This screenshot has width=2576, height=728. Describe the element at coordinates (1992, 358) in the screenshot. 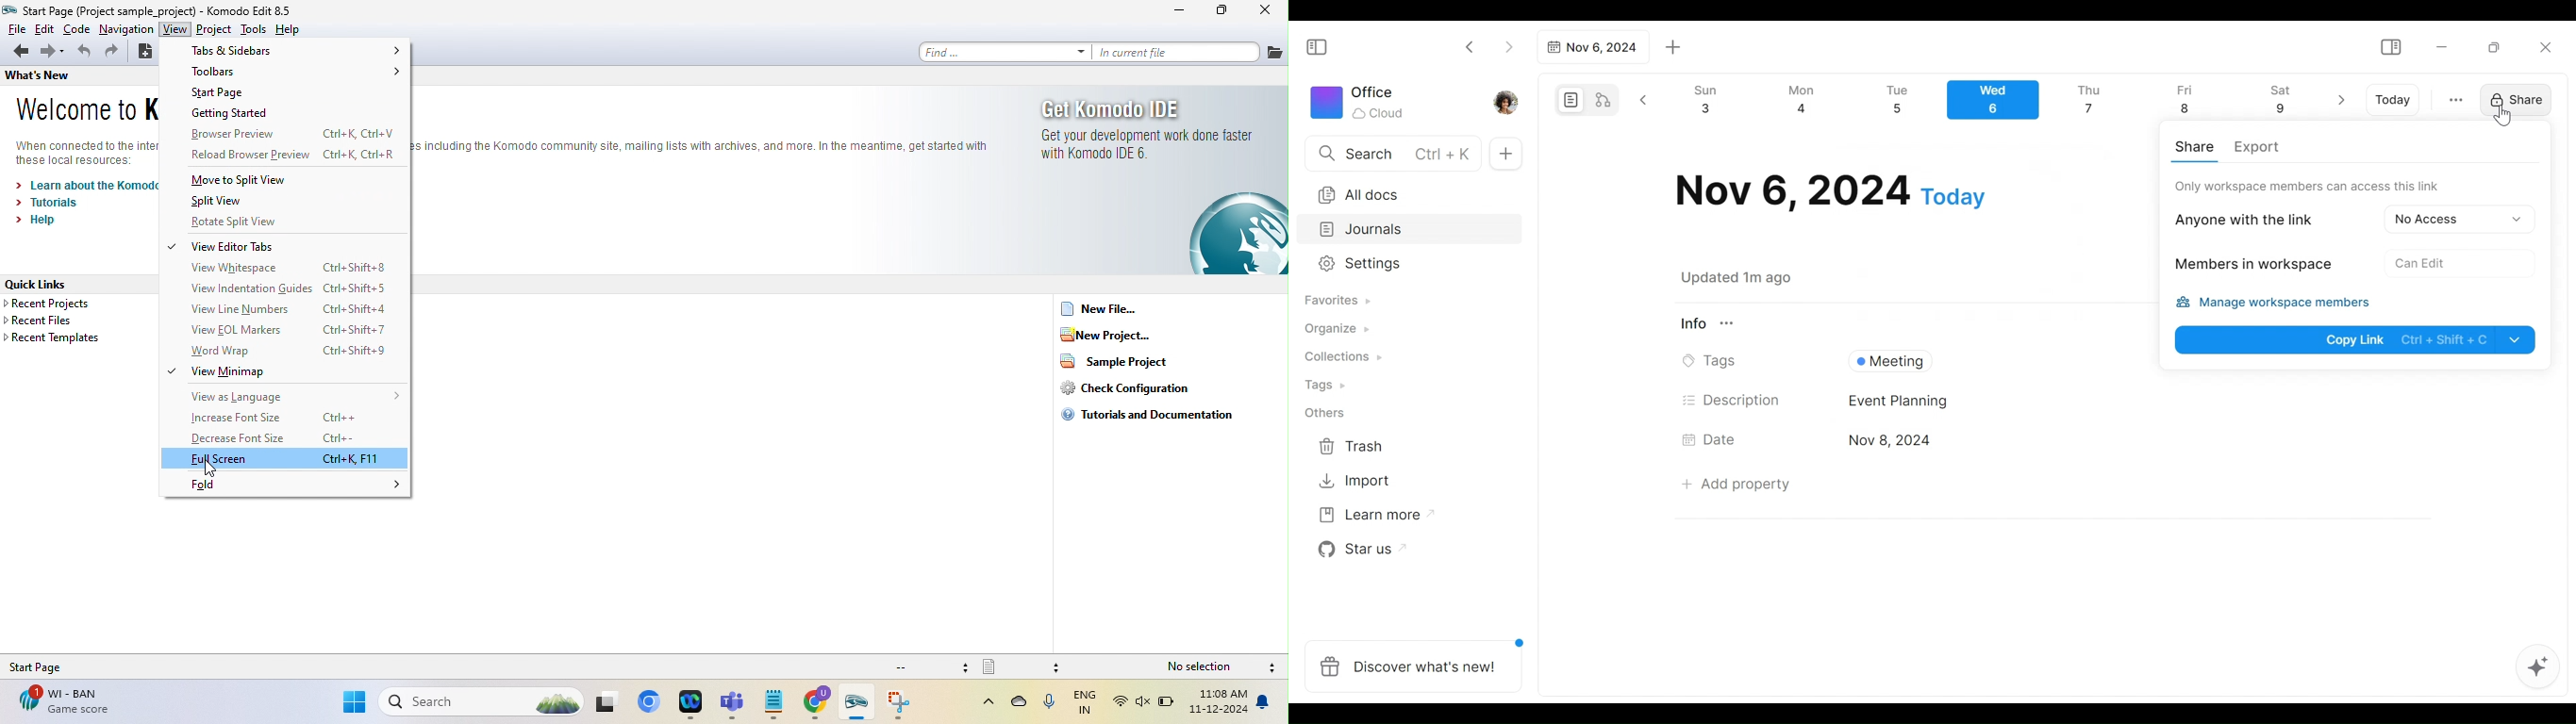

I see `Tags Field` at that location.